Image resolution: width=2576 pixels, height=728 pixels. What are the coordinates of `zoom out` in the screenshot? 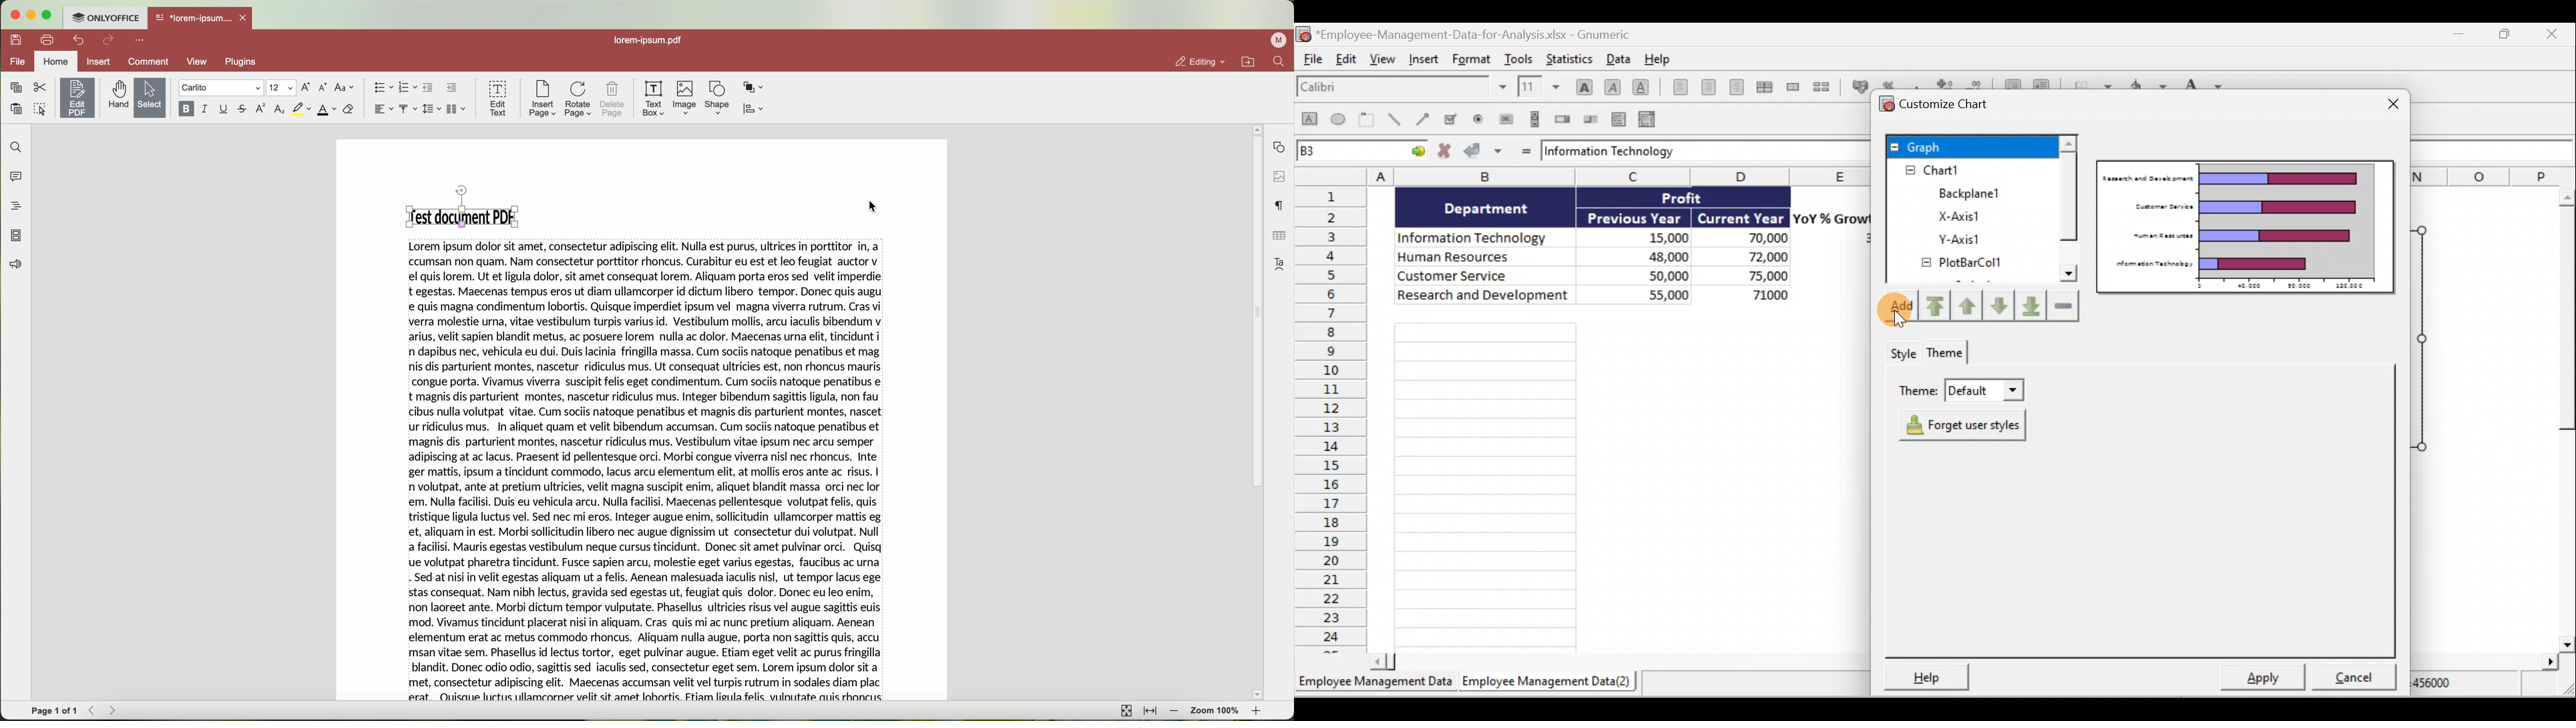 It's located at (1175, 711).